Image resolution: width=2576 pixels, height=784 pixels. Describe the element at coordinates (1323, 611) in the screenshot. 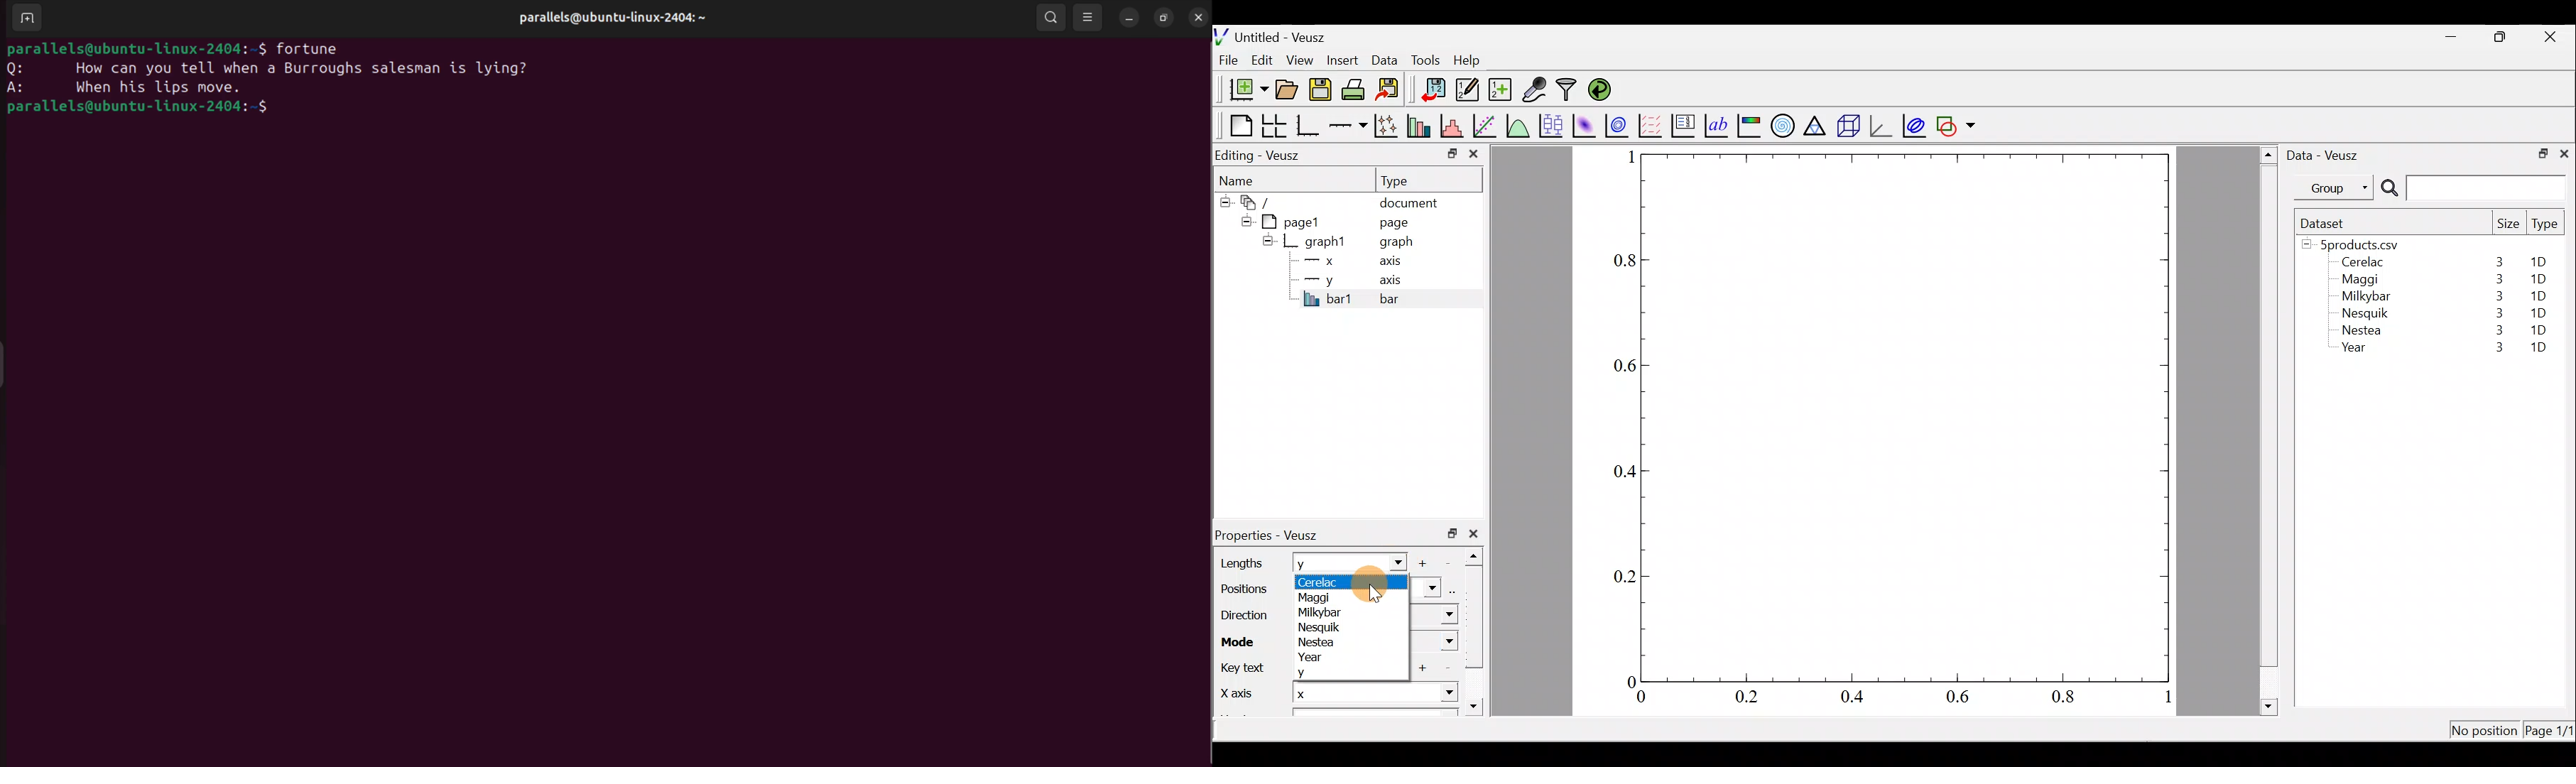

I see `Milkybar` at that location.